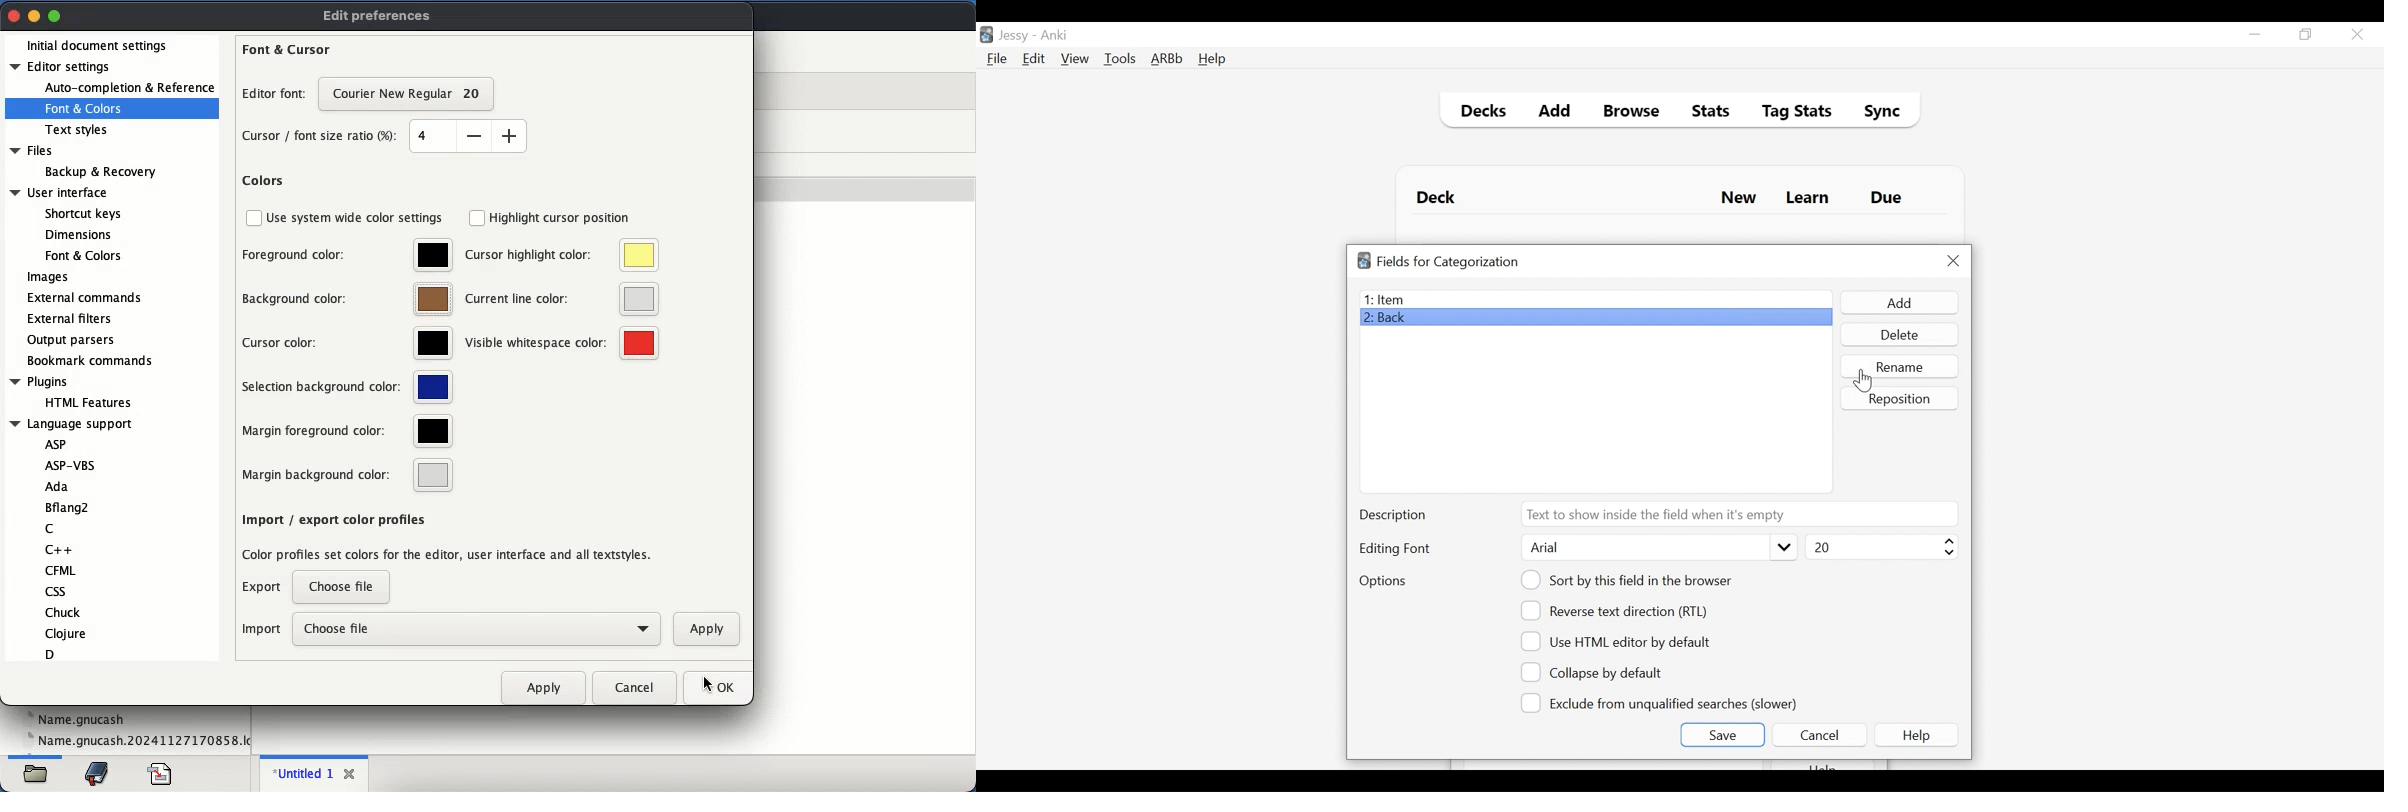  What do you see at coordinates (262, 586) in the screenshot?
I see `export` at bounding box center [262, 586].